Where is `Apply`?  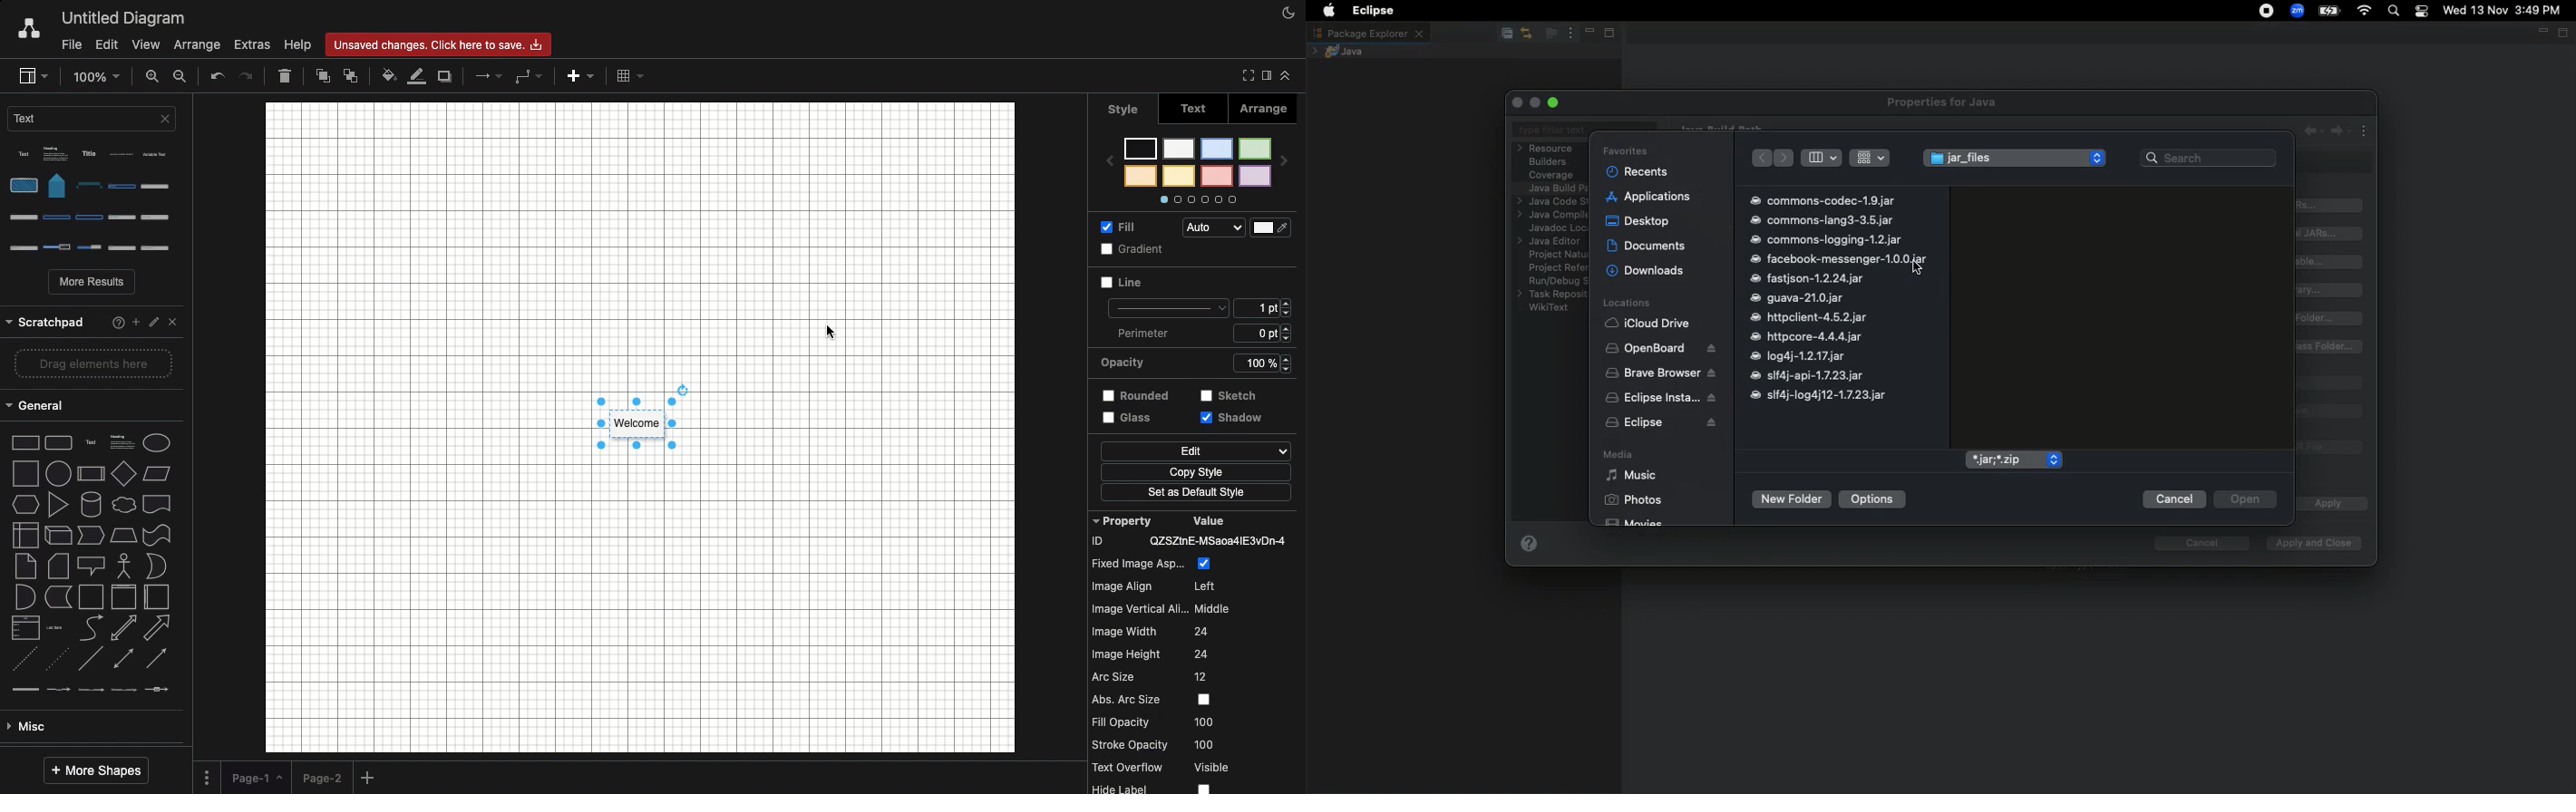
Apply is located at coordinates (2327, 505).